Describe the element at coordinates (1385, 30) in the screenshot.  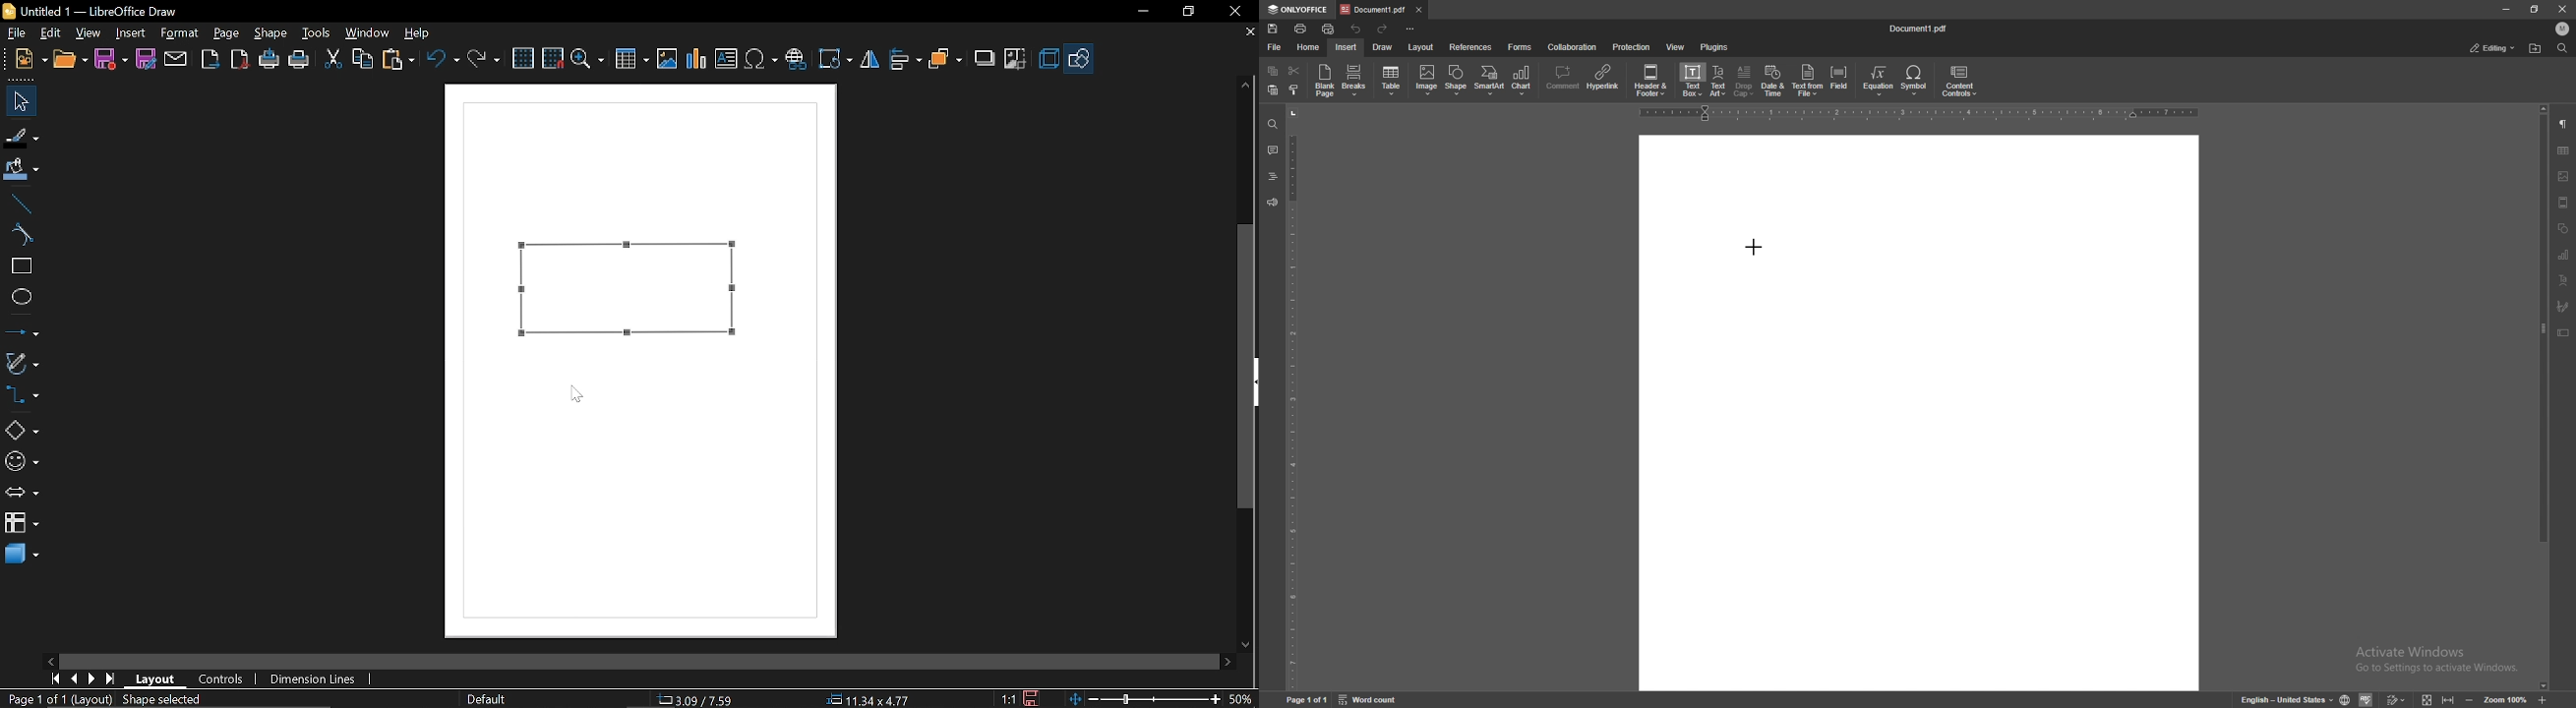
I see `redo` at that location.